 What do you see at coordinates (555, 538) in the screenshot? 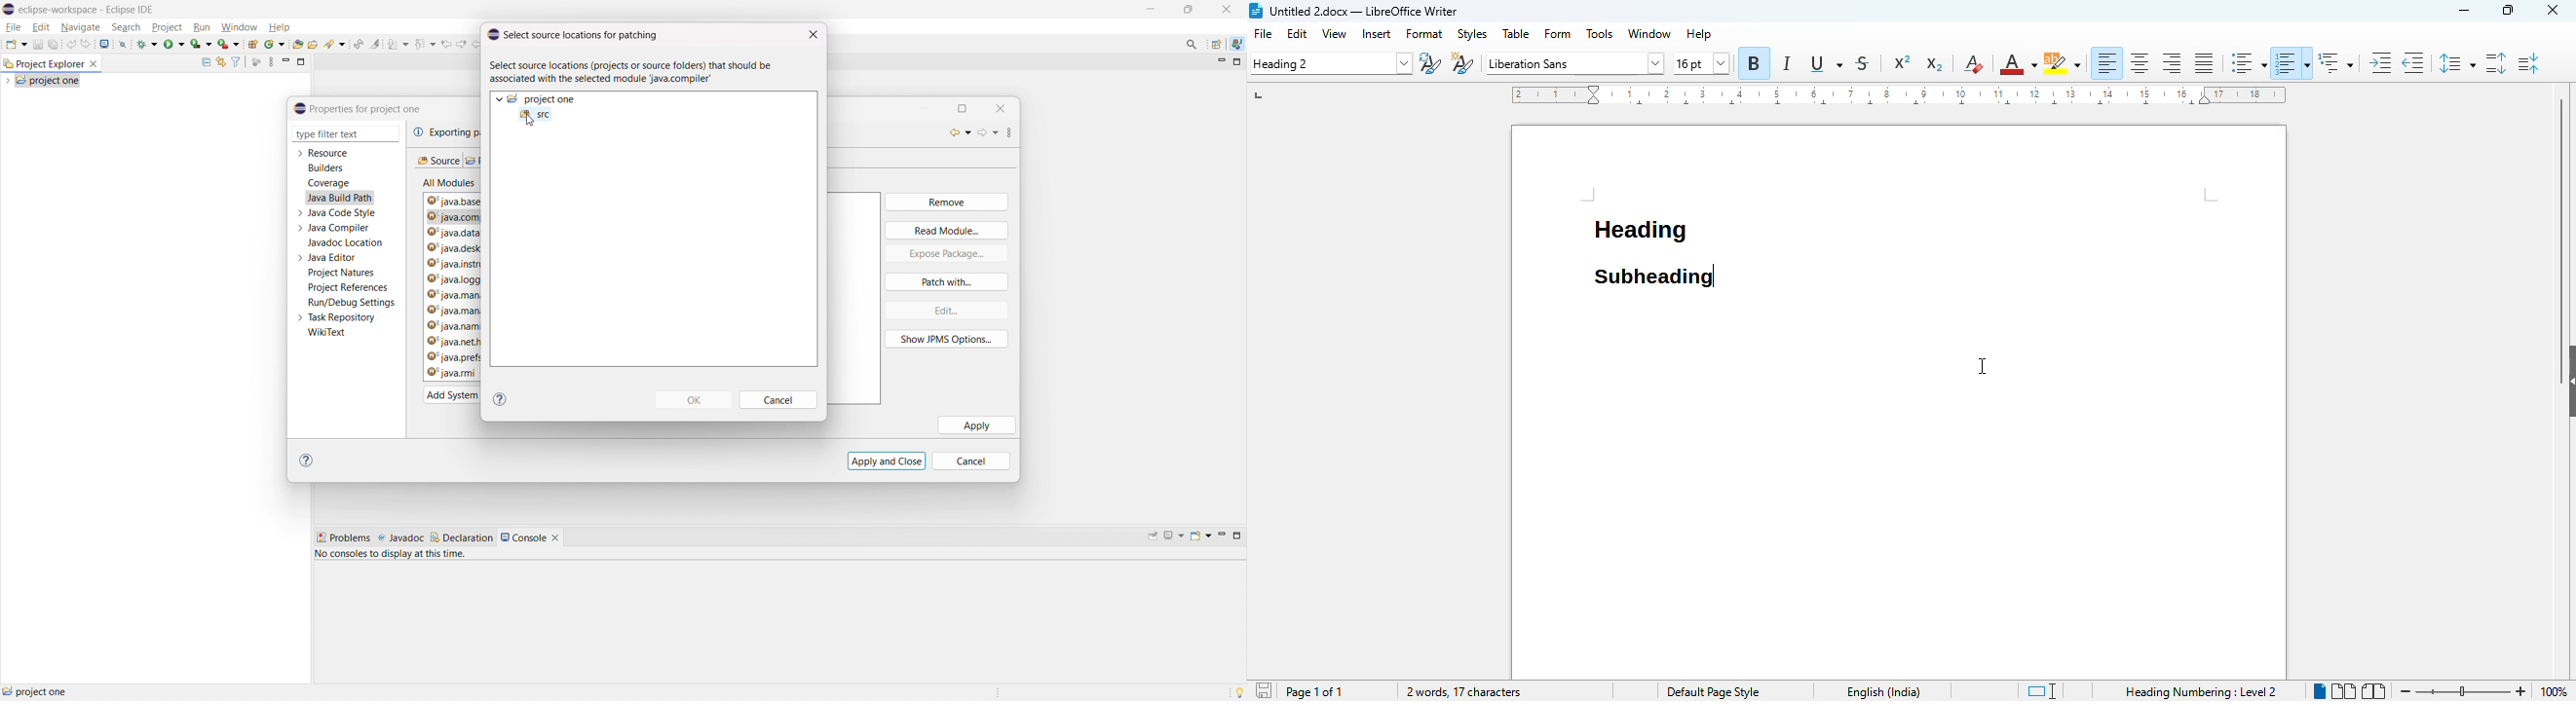
I see `close console` at bounding box center [555, 538].